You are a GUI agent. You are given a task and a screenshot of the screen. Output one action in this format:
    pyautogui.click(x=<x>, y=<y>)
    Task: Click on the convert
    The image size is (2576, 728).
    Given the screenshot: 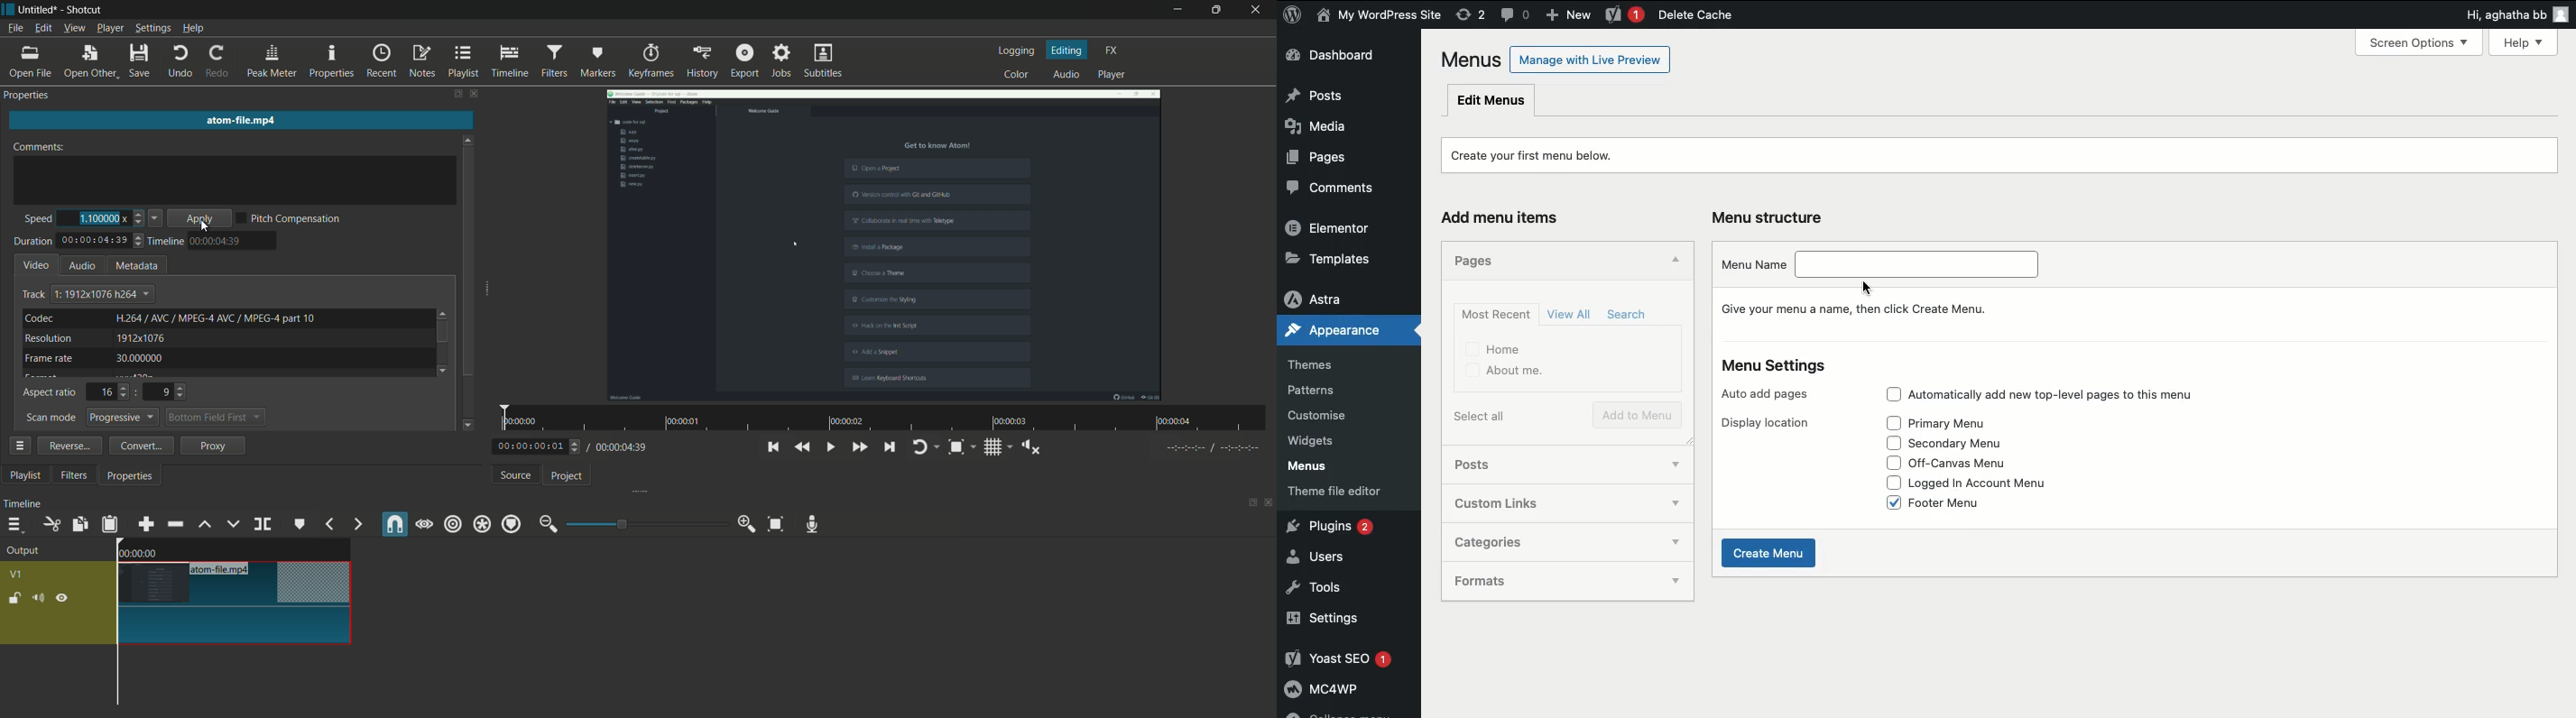 What is the action you would take?
    pyautogui.click(x=138, y=445)
    